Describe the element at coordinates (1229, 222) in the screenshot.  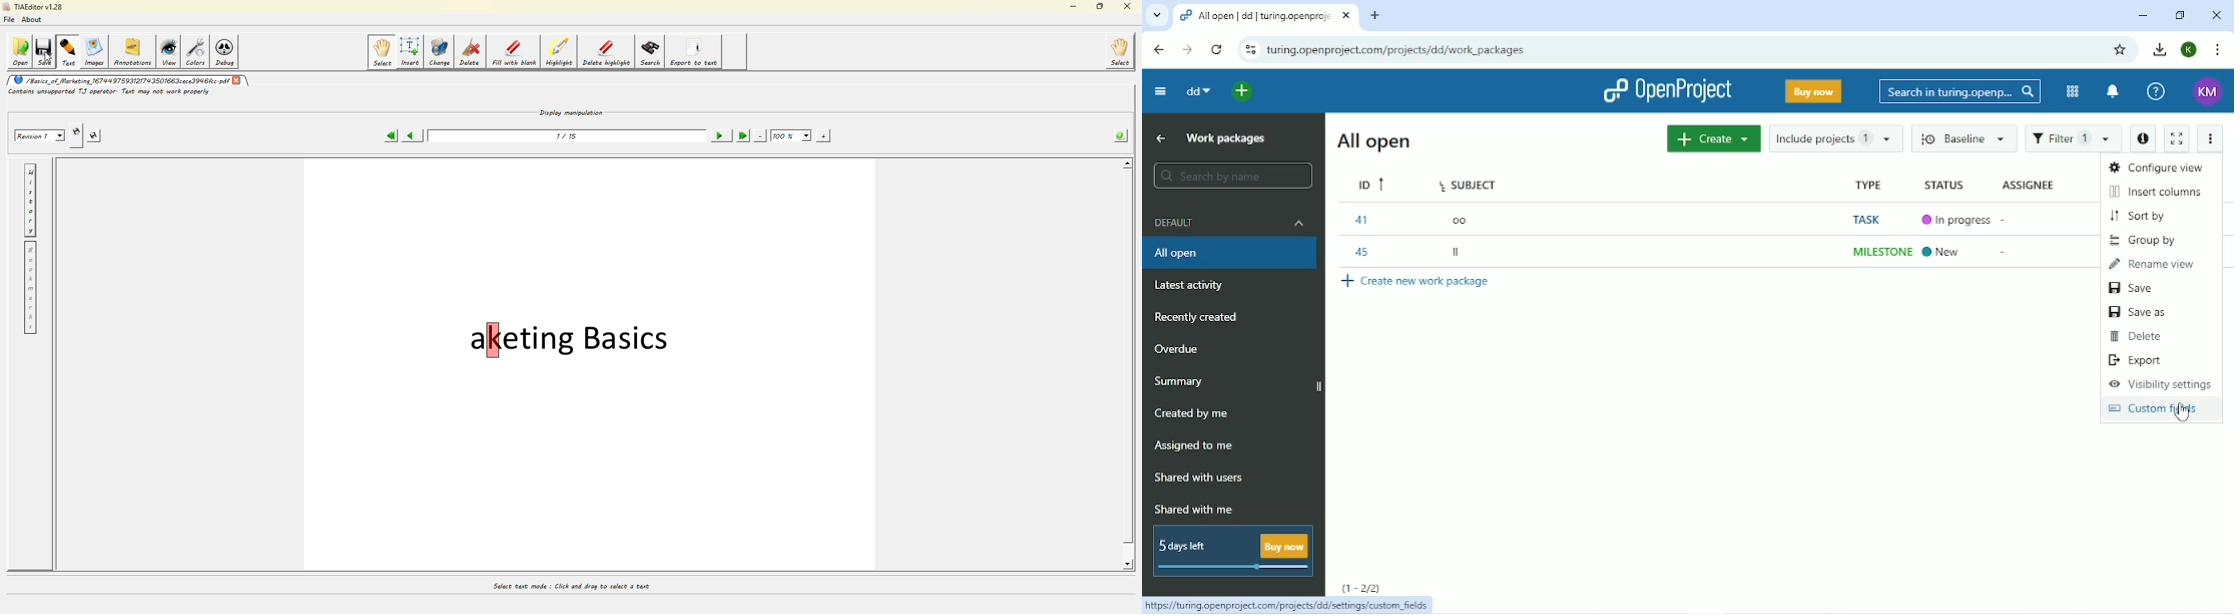
I see `Default` at that location.